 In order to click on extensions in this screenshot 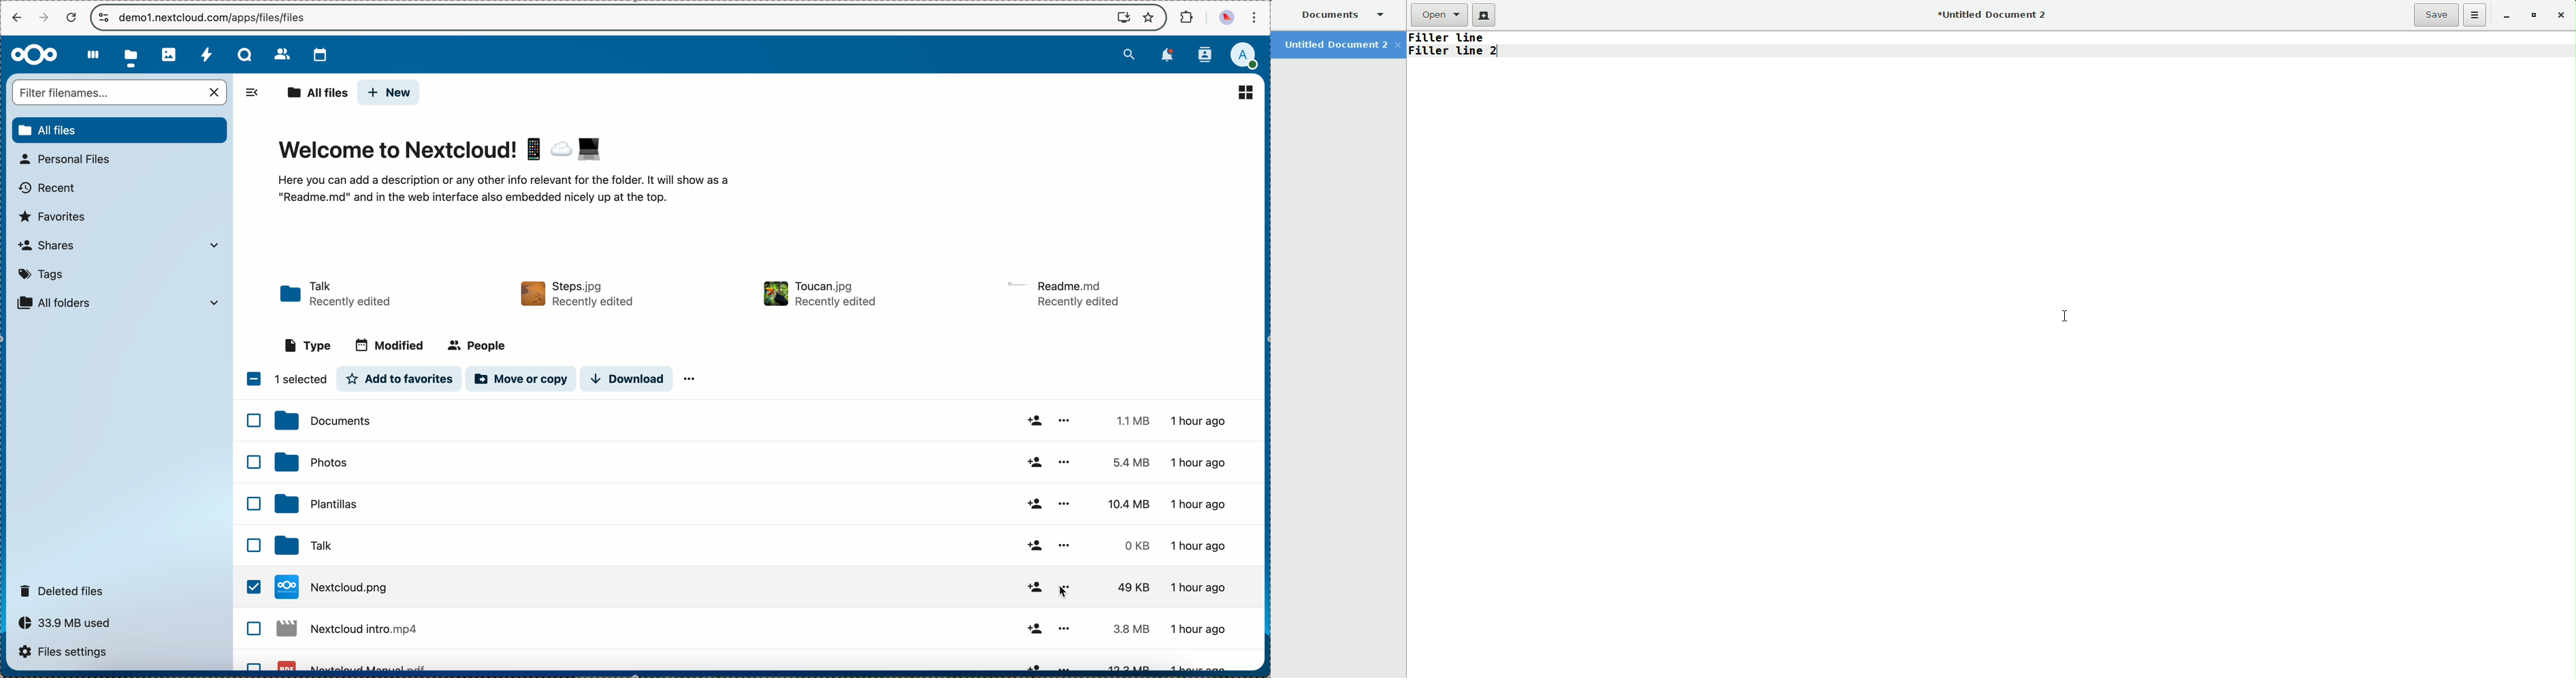, I will do `click(1187, 18)`.